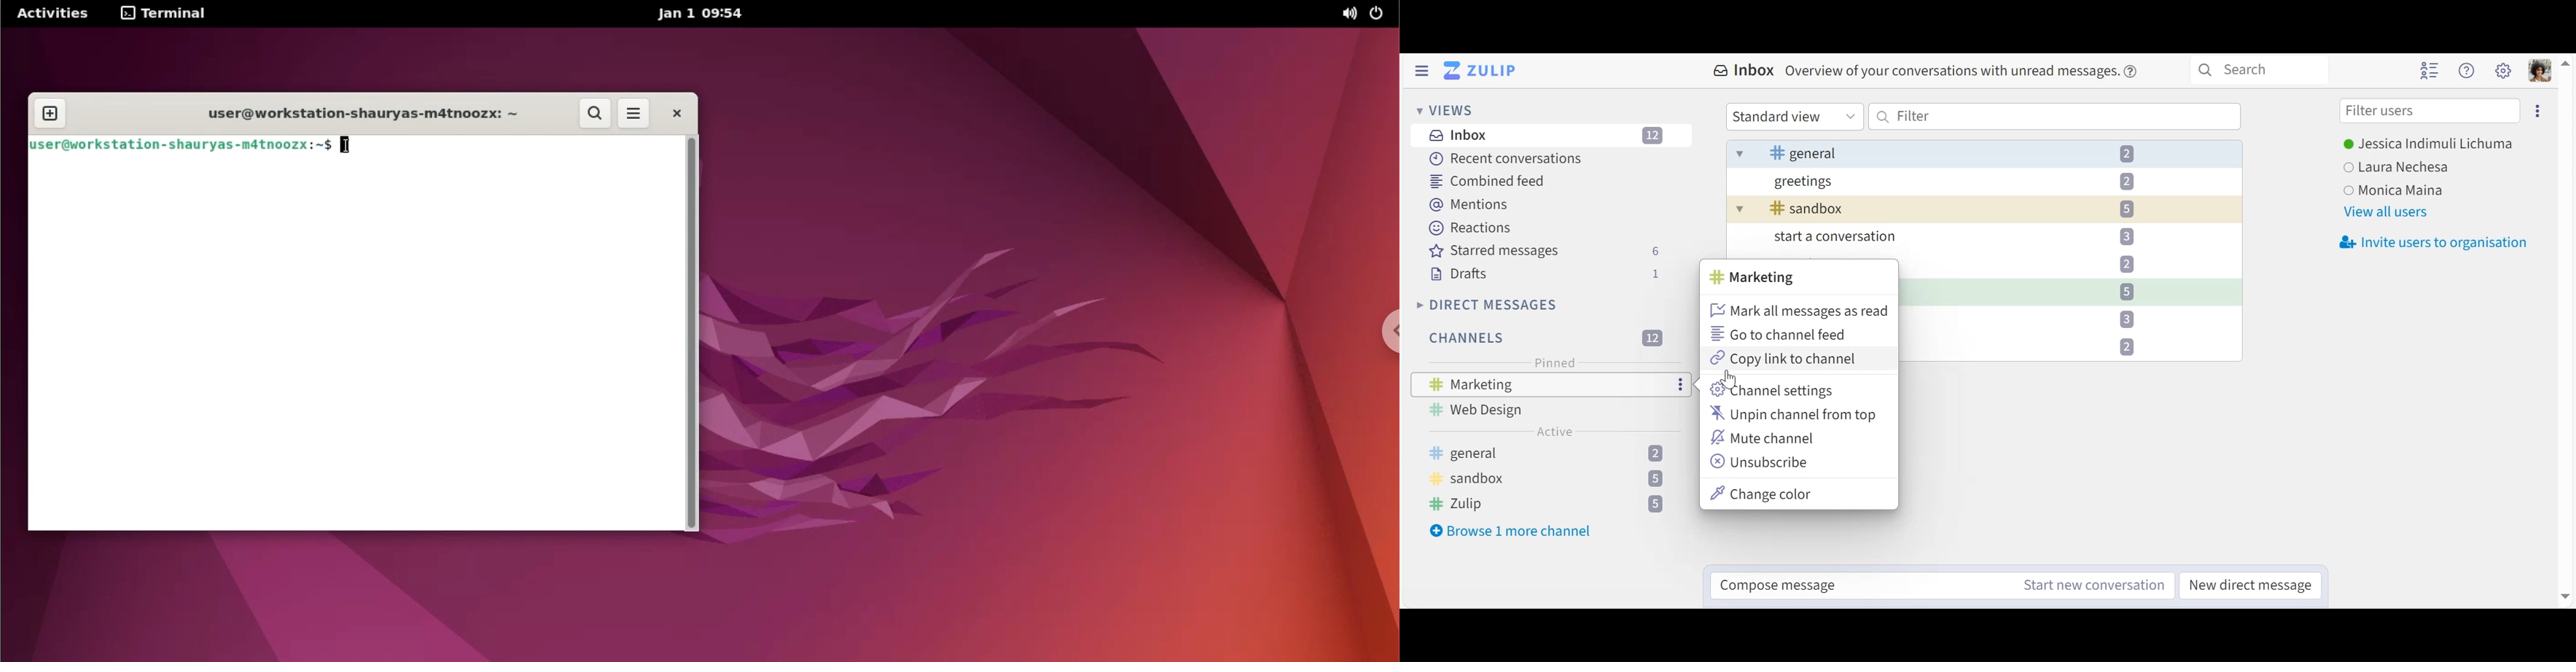  What do you see at coordinates (1969, 185) in the screenshot?
I see `greetings` at bounding box center [1969, 185].